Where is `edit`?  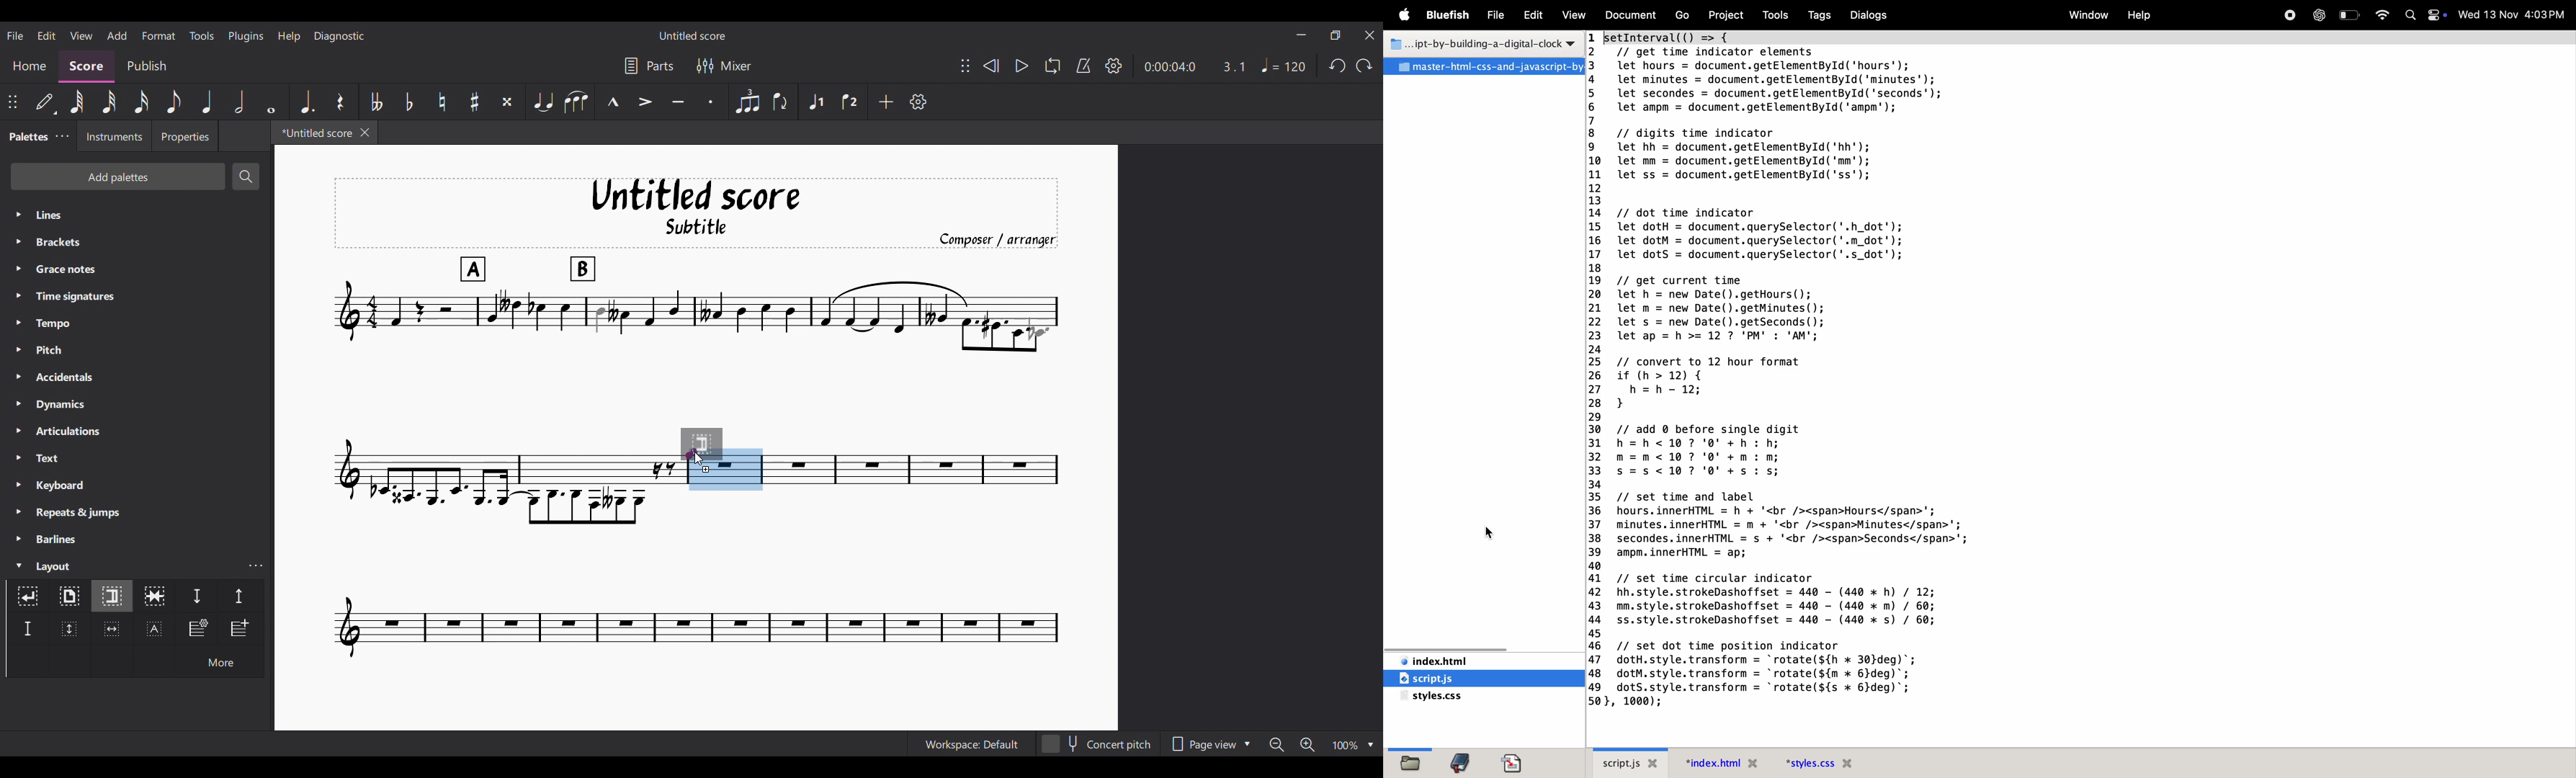 edit is located at coordinates (1531, 17).